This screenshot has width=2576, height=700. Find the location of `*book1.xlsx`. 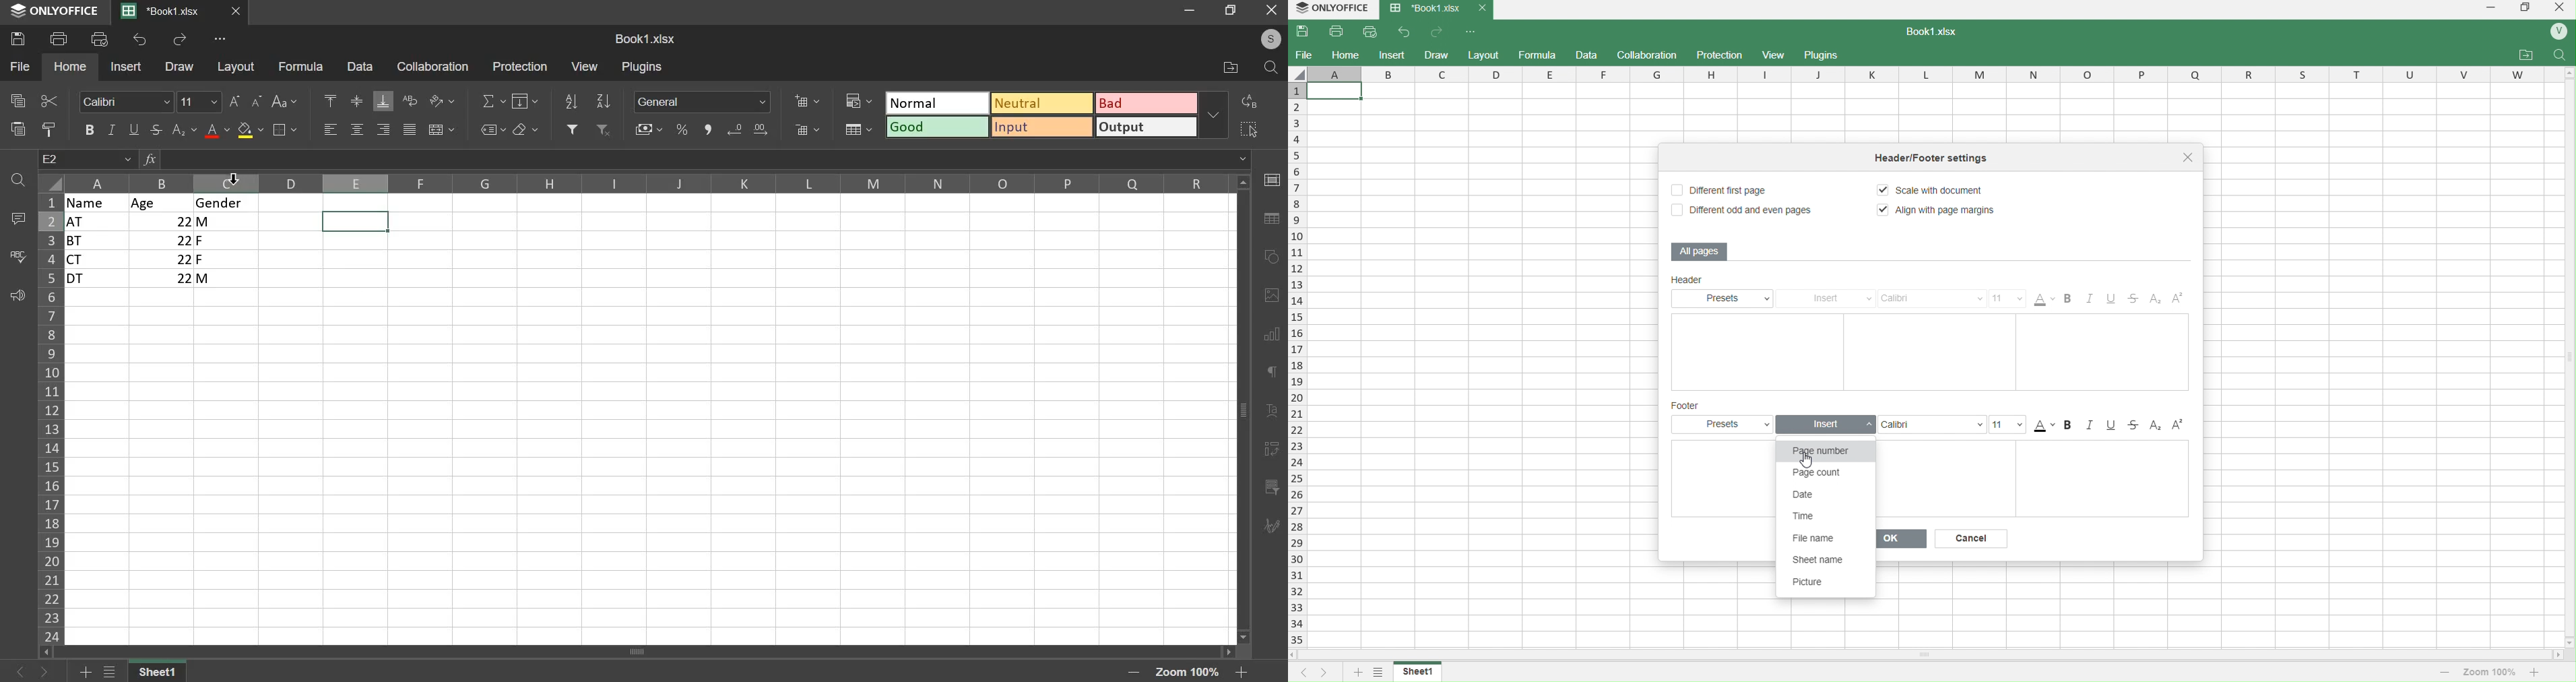

*book1.xlsx is located at coordinates (163, 11).